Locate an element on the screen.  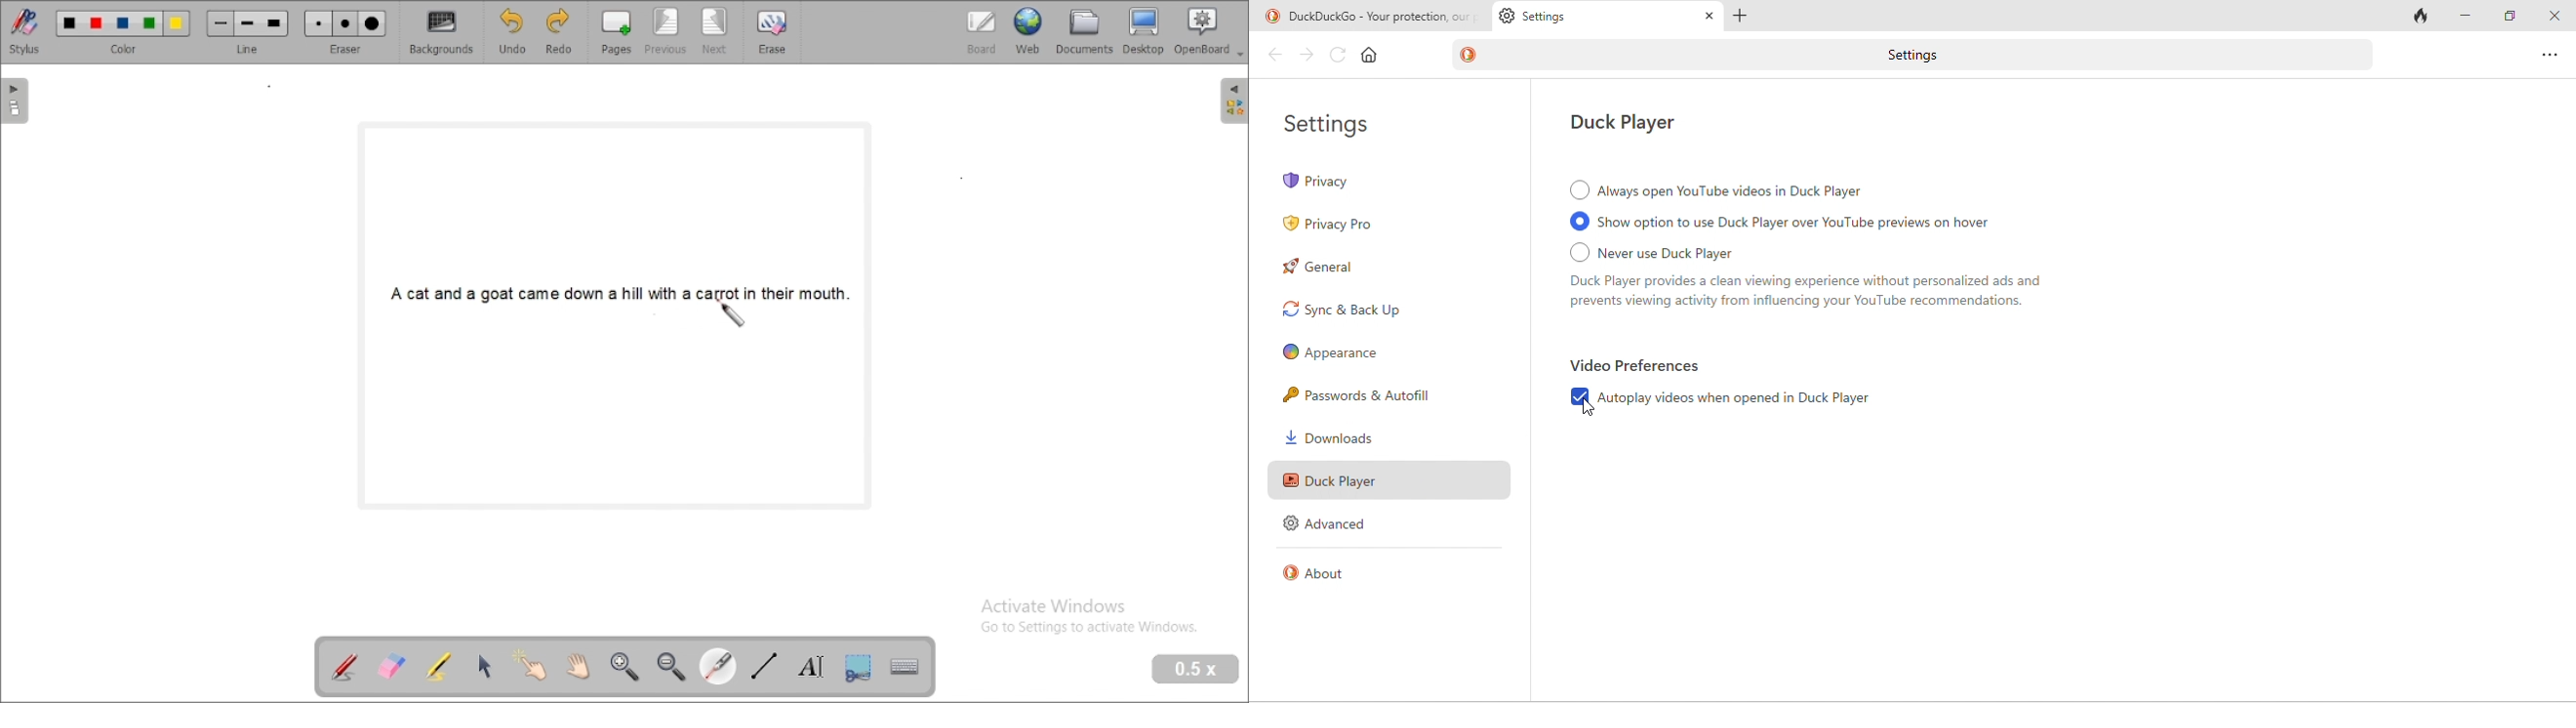
always open youtube videos on duckduckgo is located at coordinates (1721, 190).